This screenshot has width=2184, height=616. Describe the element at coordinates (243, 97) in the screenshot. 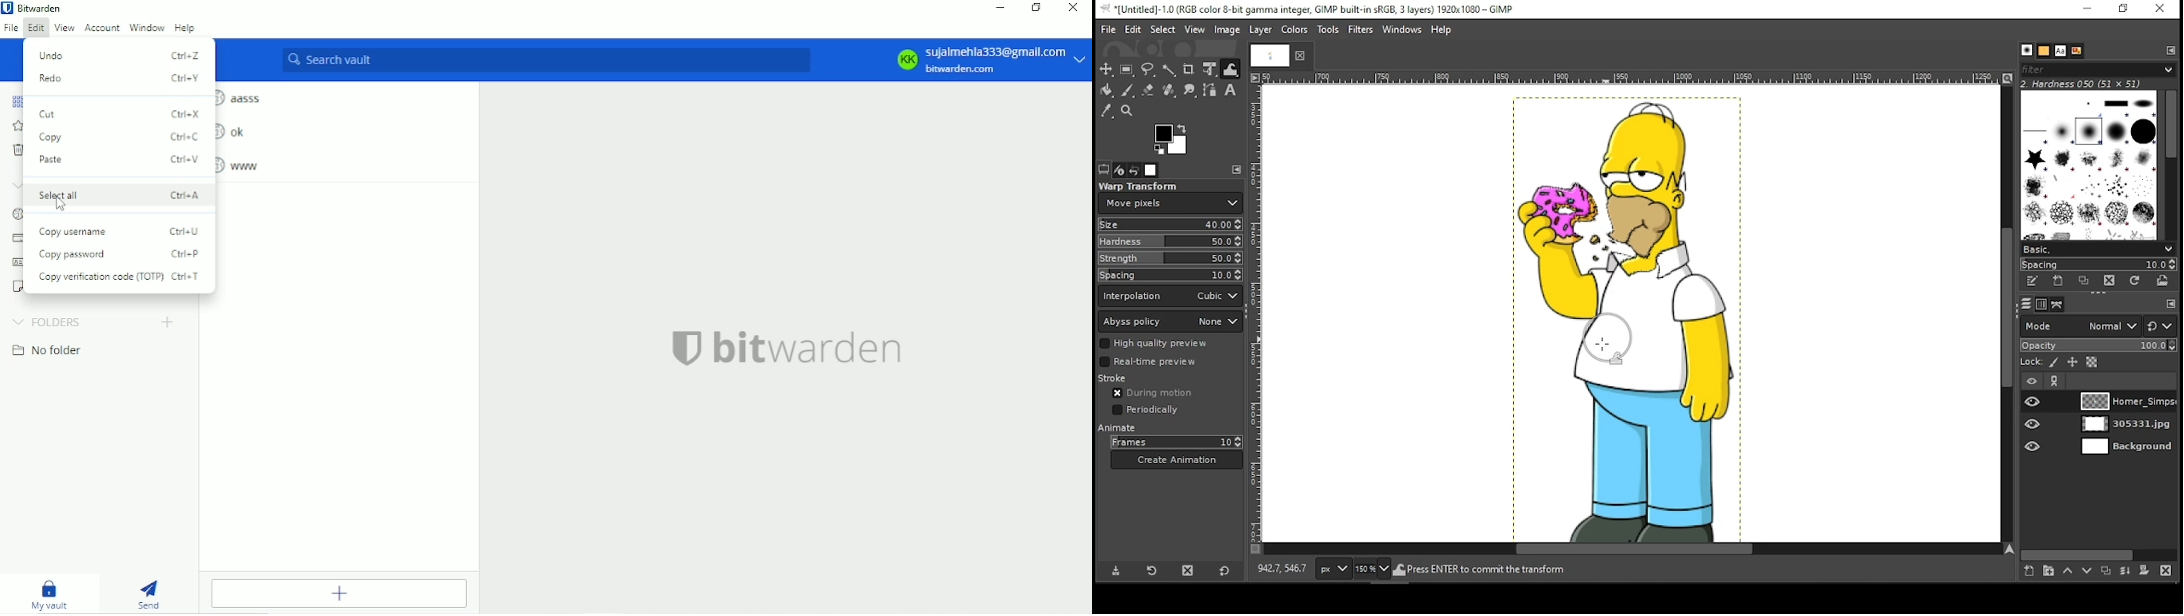

I see `aasss` at that location.